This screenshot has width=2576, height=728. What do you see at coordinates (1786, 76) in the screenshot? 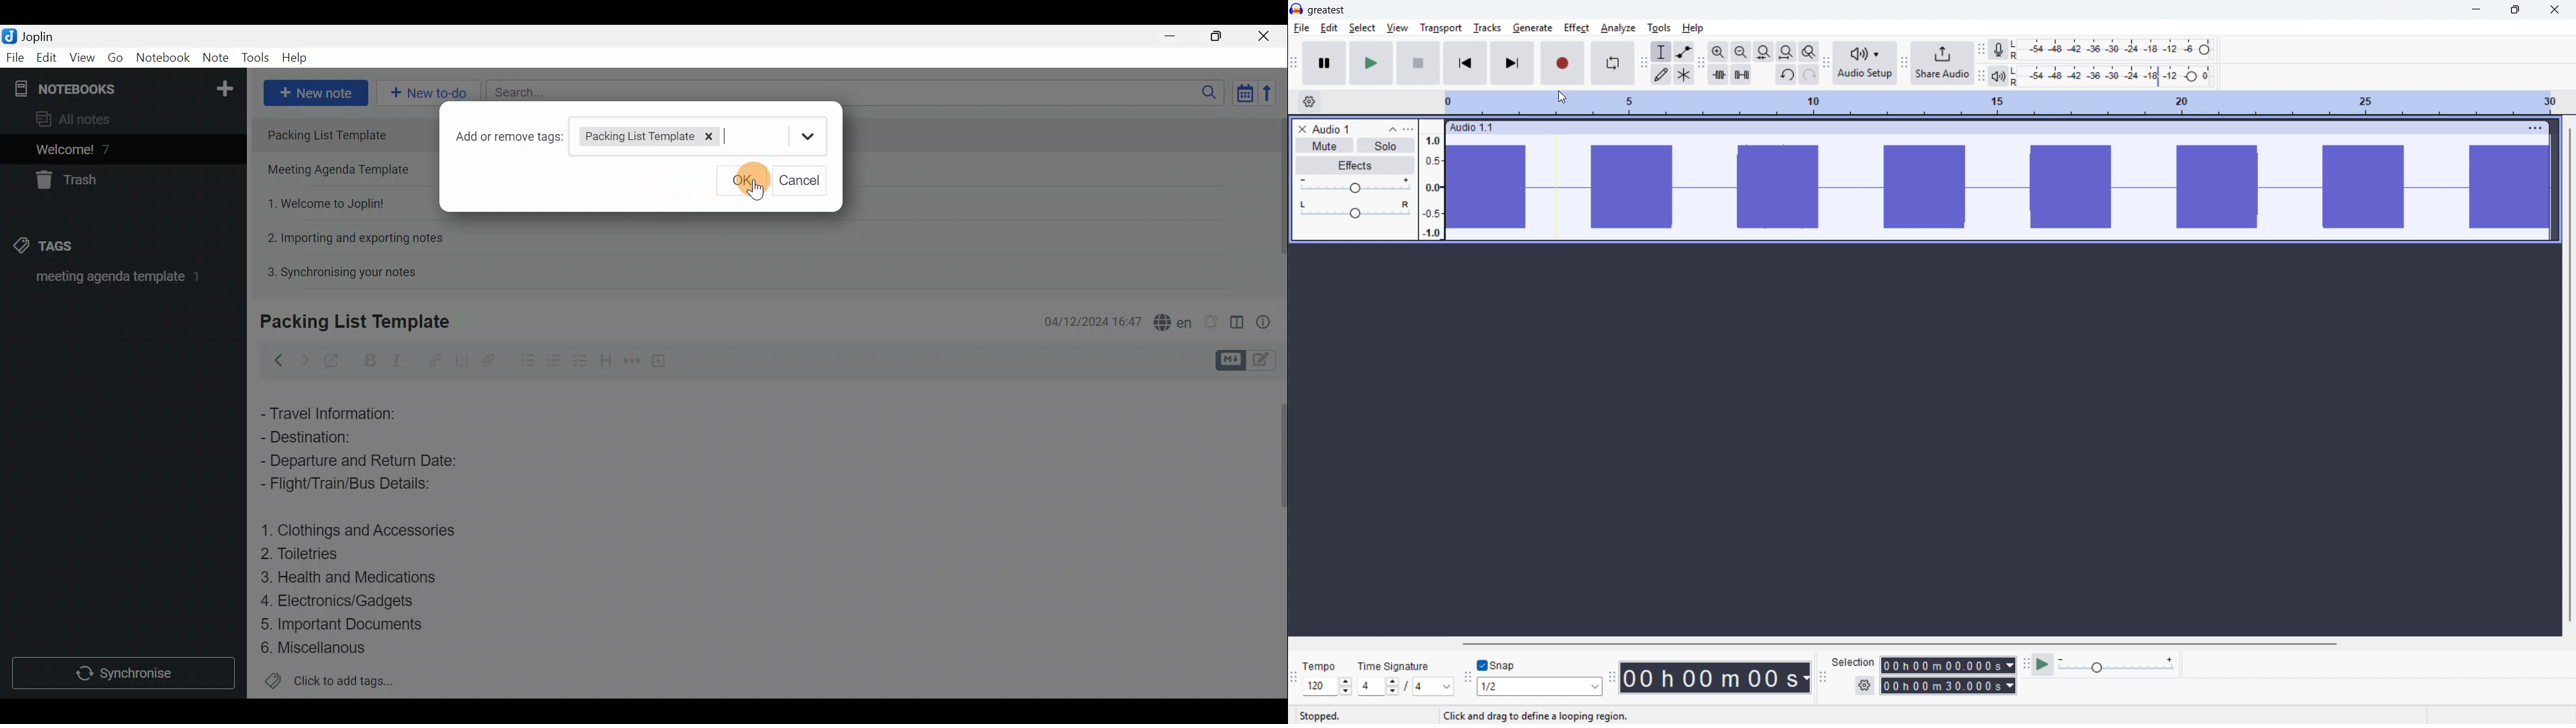
I see `undo` at bounding box center [1786, 76].